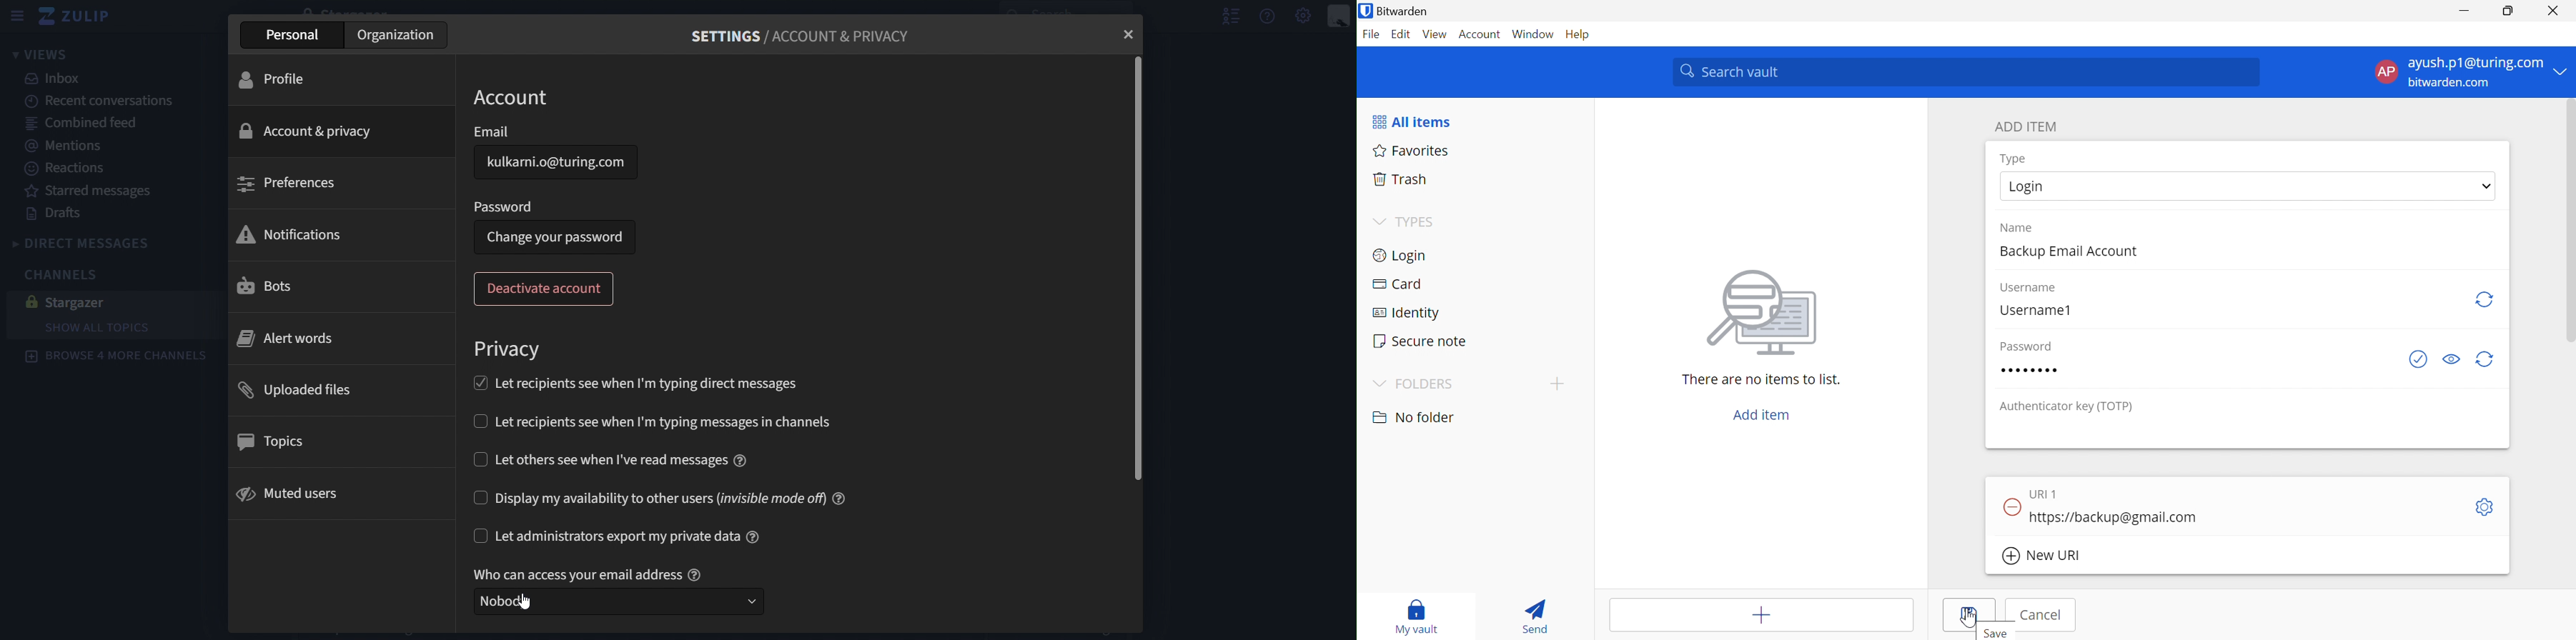 The width and height of the screenshot is (2576, 644). Describe the element at coordinates (1129, 34) in the screenshot. I see `close` at that location.